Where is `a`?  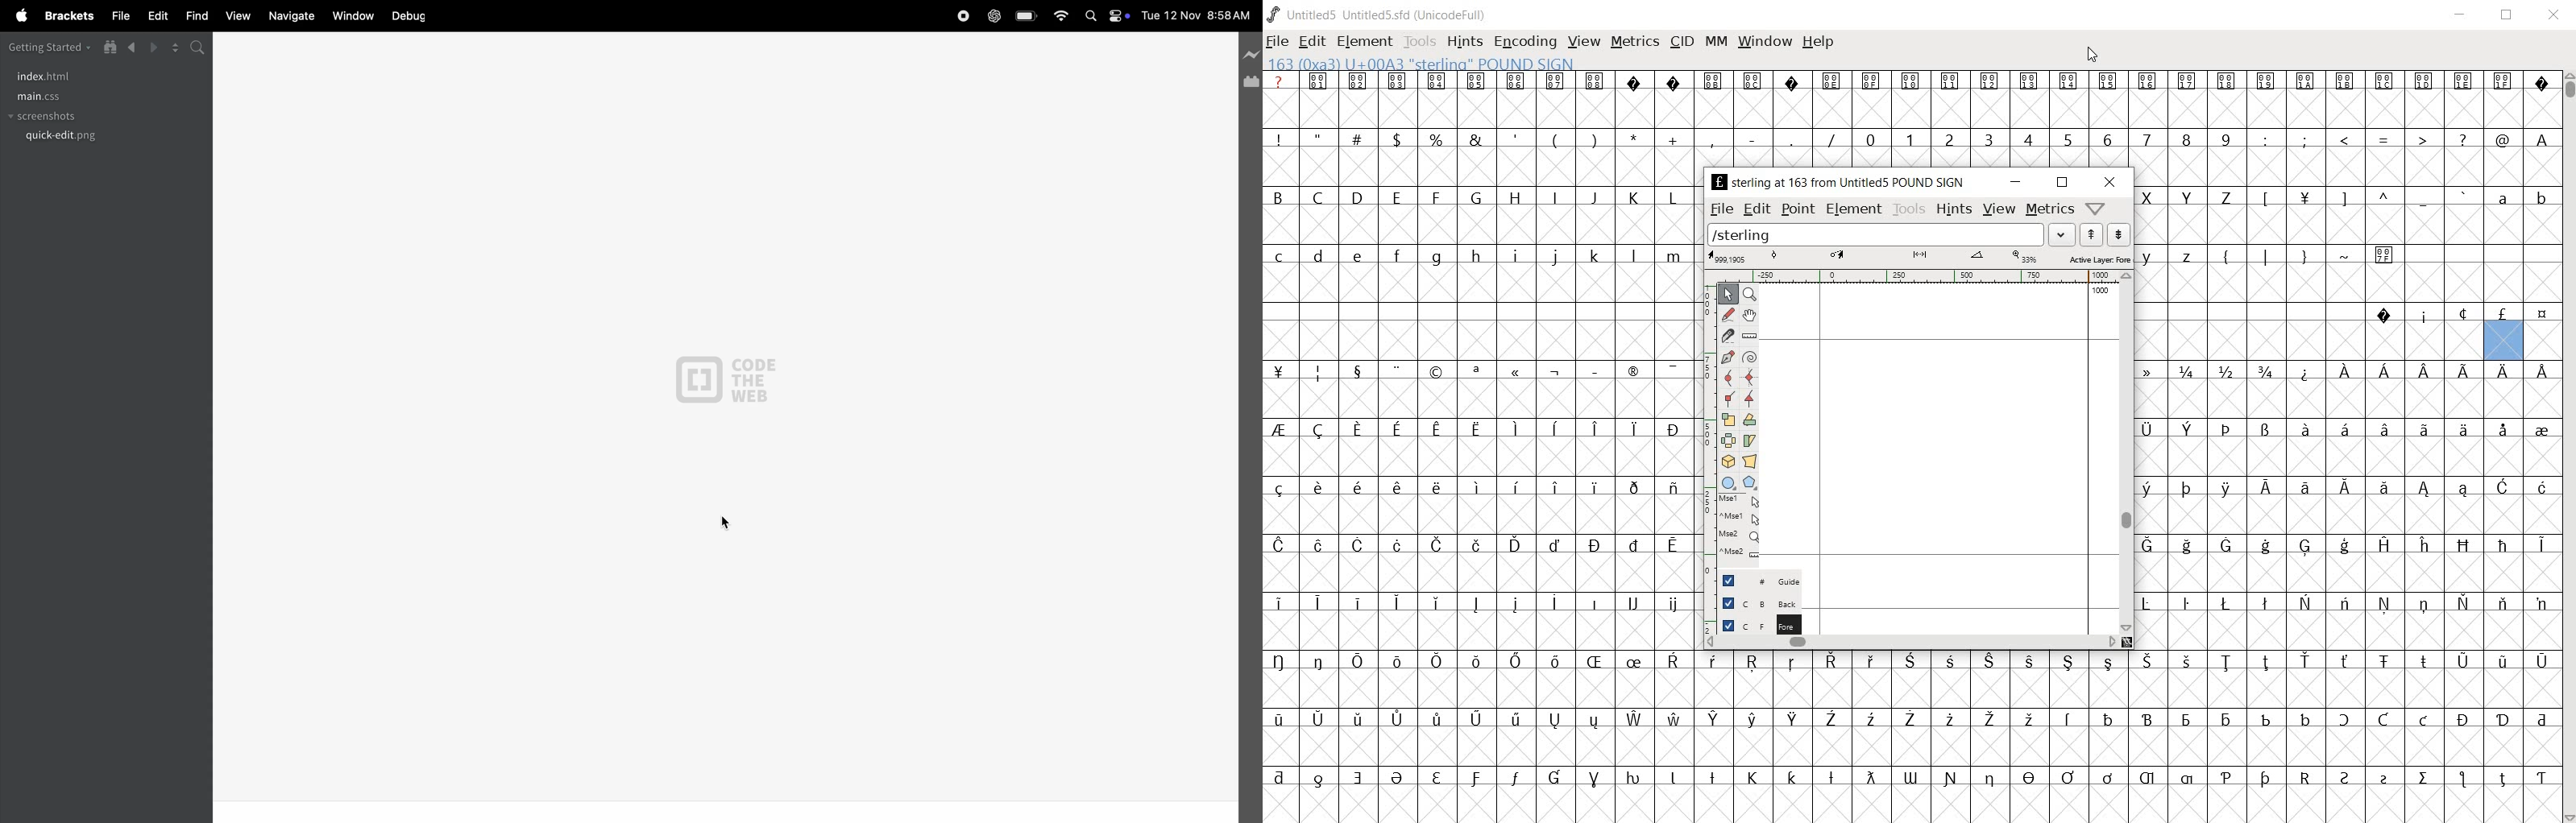 a is located at coordinates (2503, 197).